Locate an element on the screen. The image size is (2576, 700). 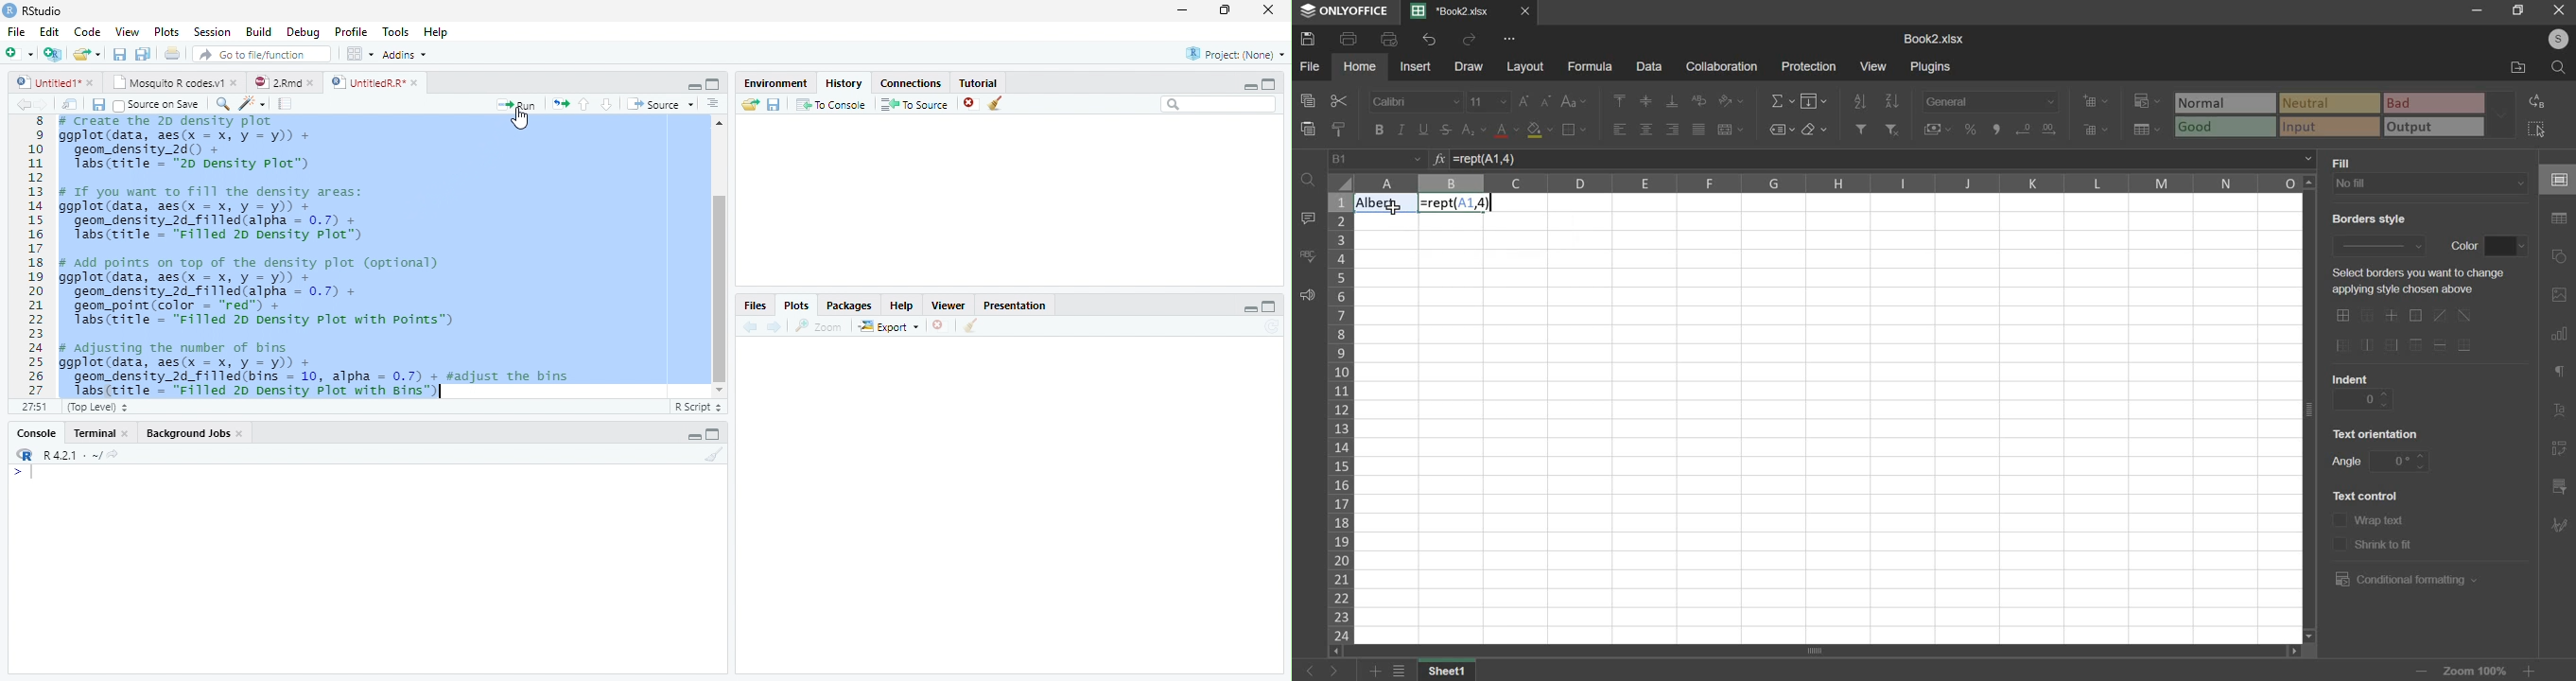
search is located at coordinates (219, 103).